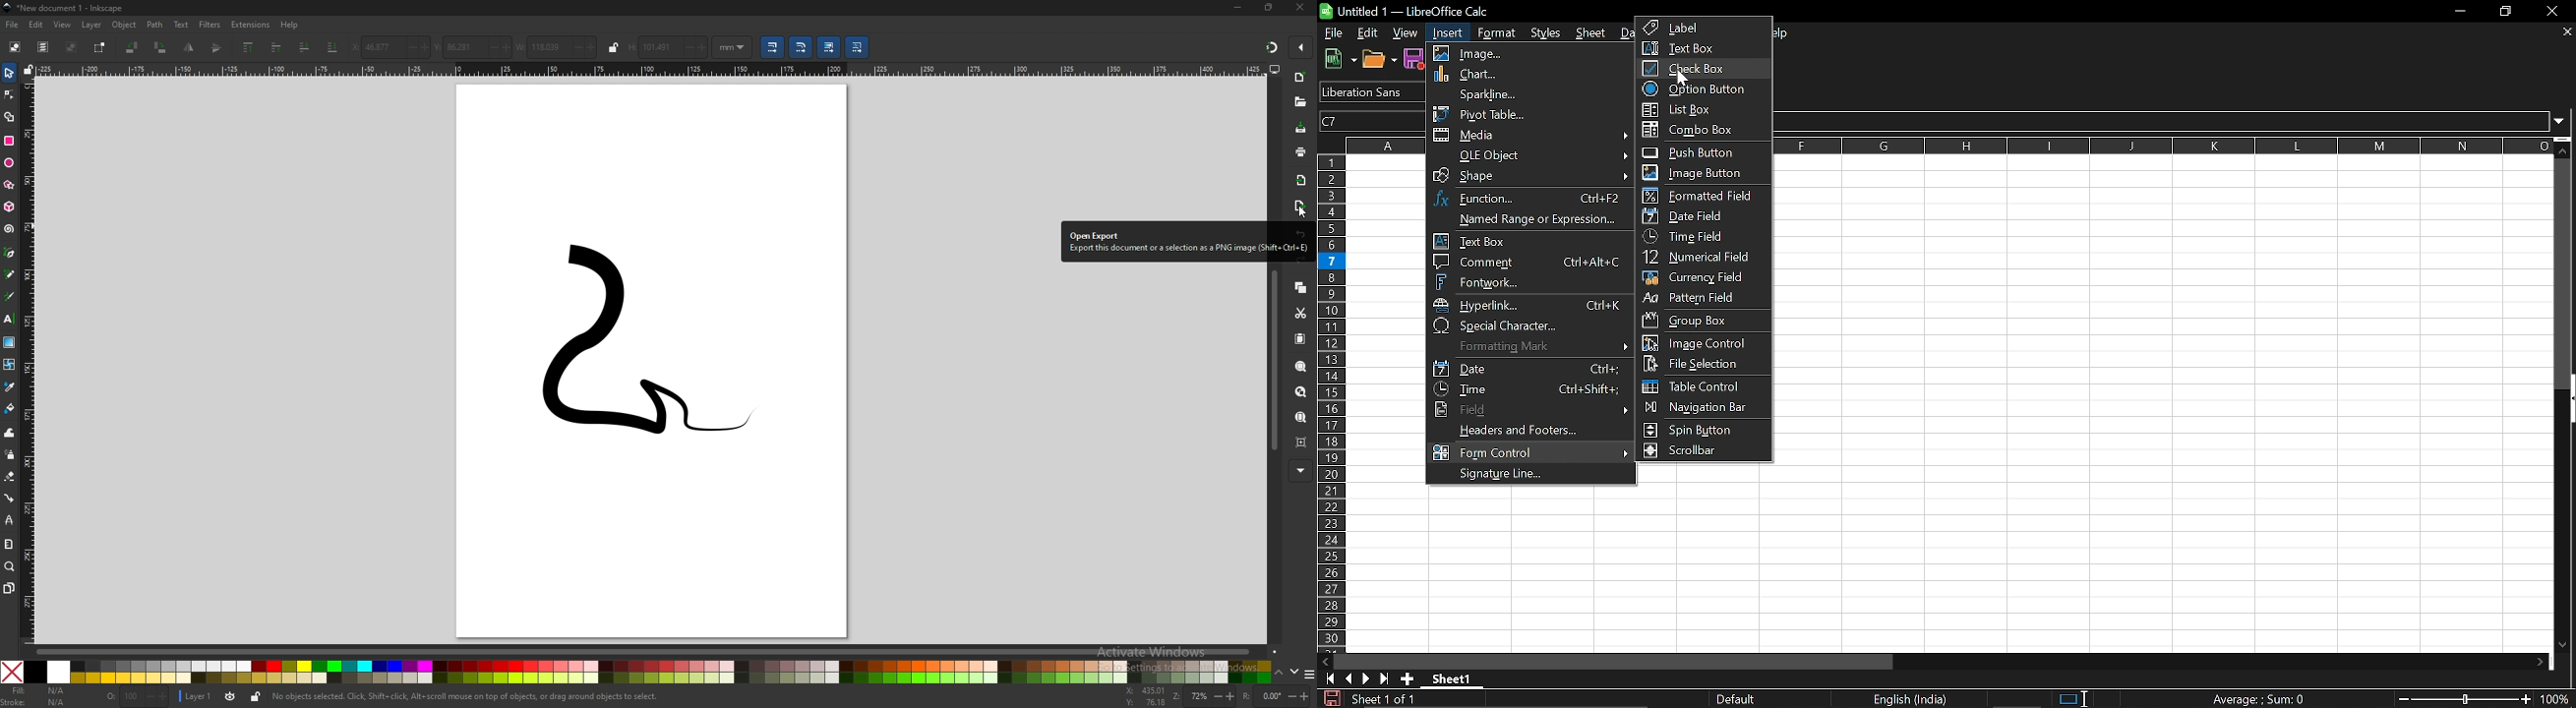 The height and width of the screenshot is (728, 2576). I want to click on Form control, so click(1530, 452).